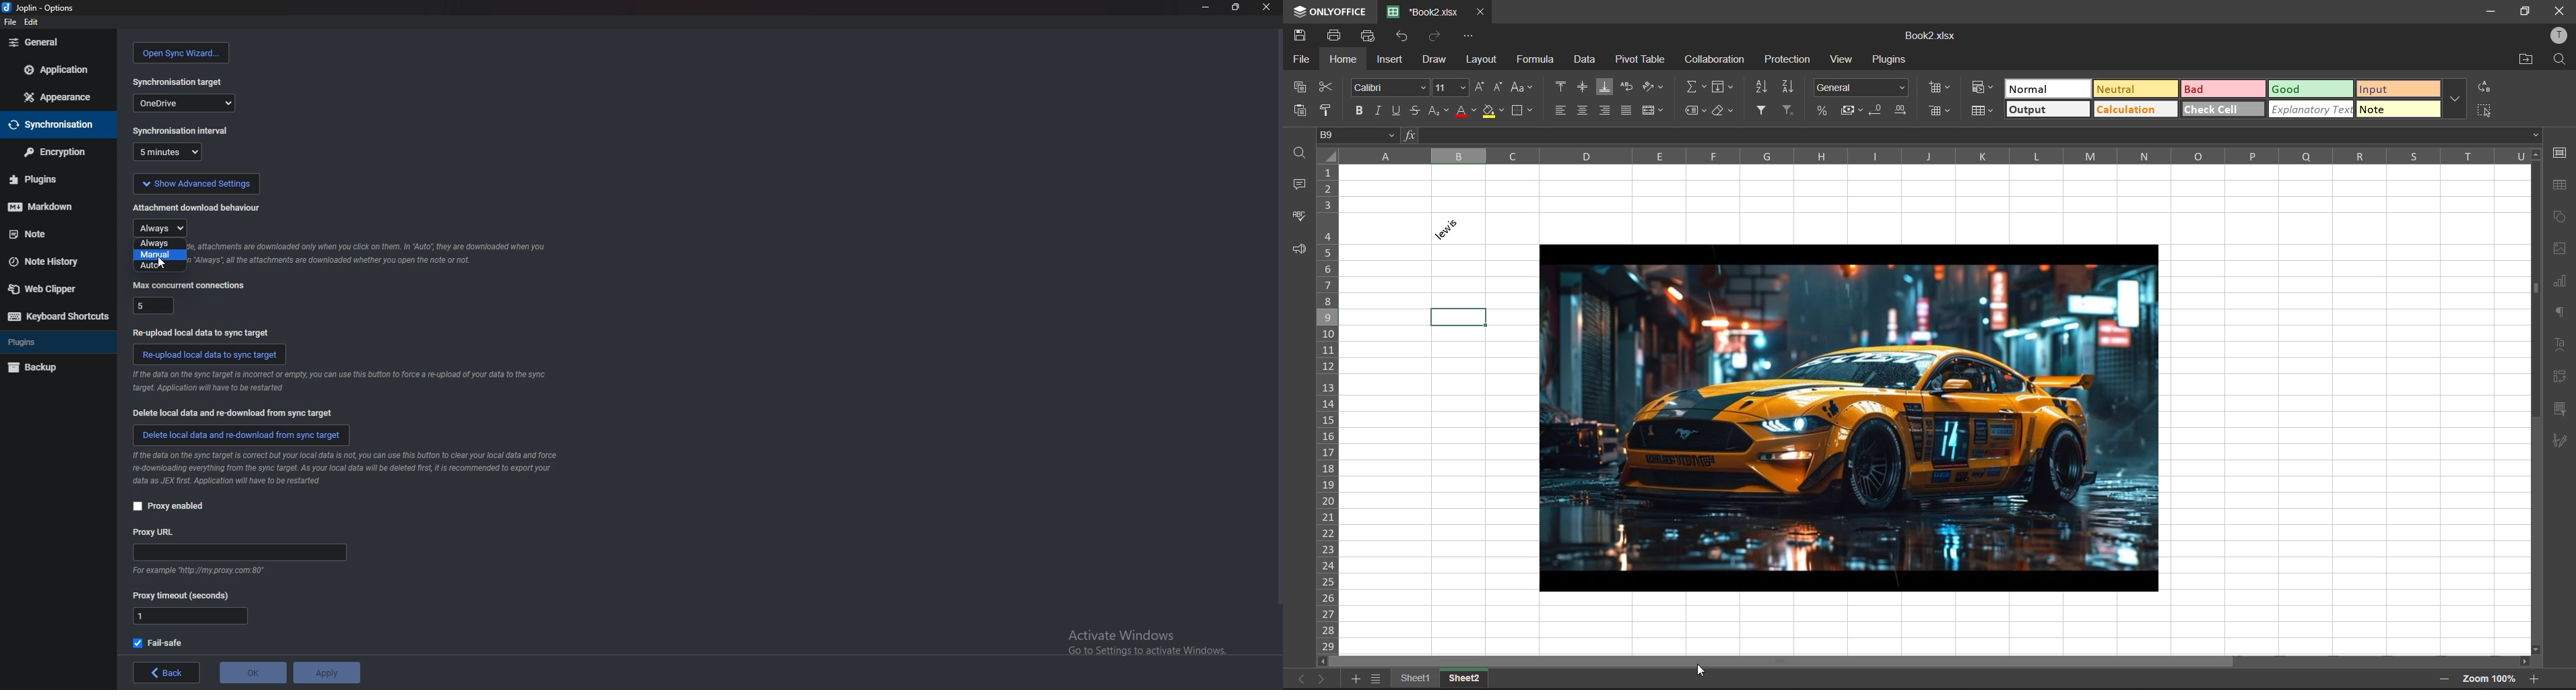 This screenshot has width=2576, height=700. I want to click on options, so click(40, 7).